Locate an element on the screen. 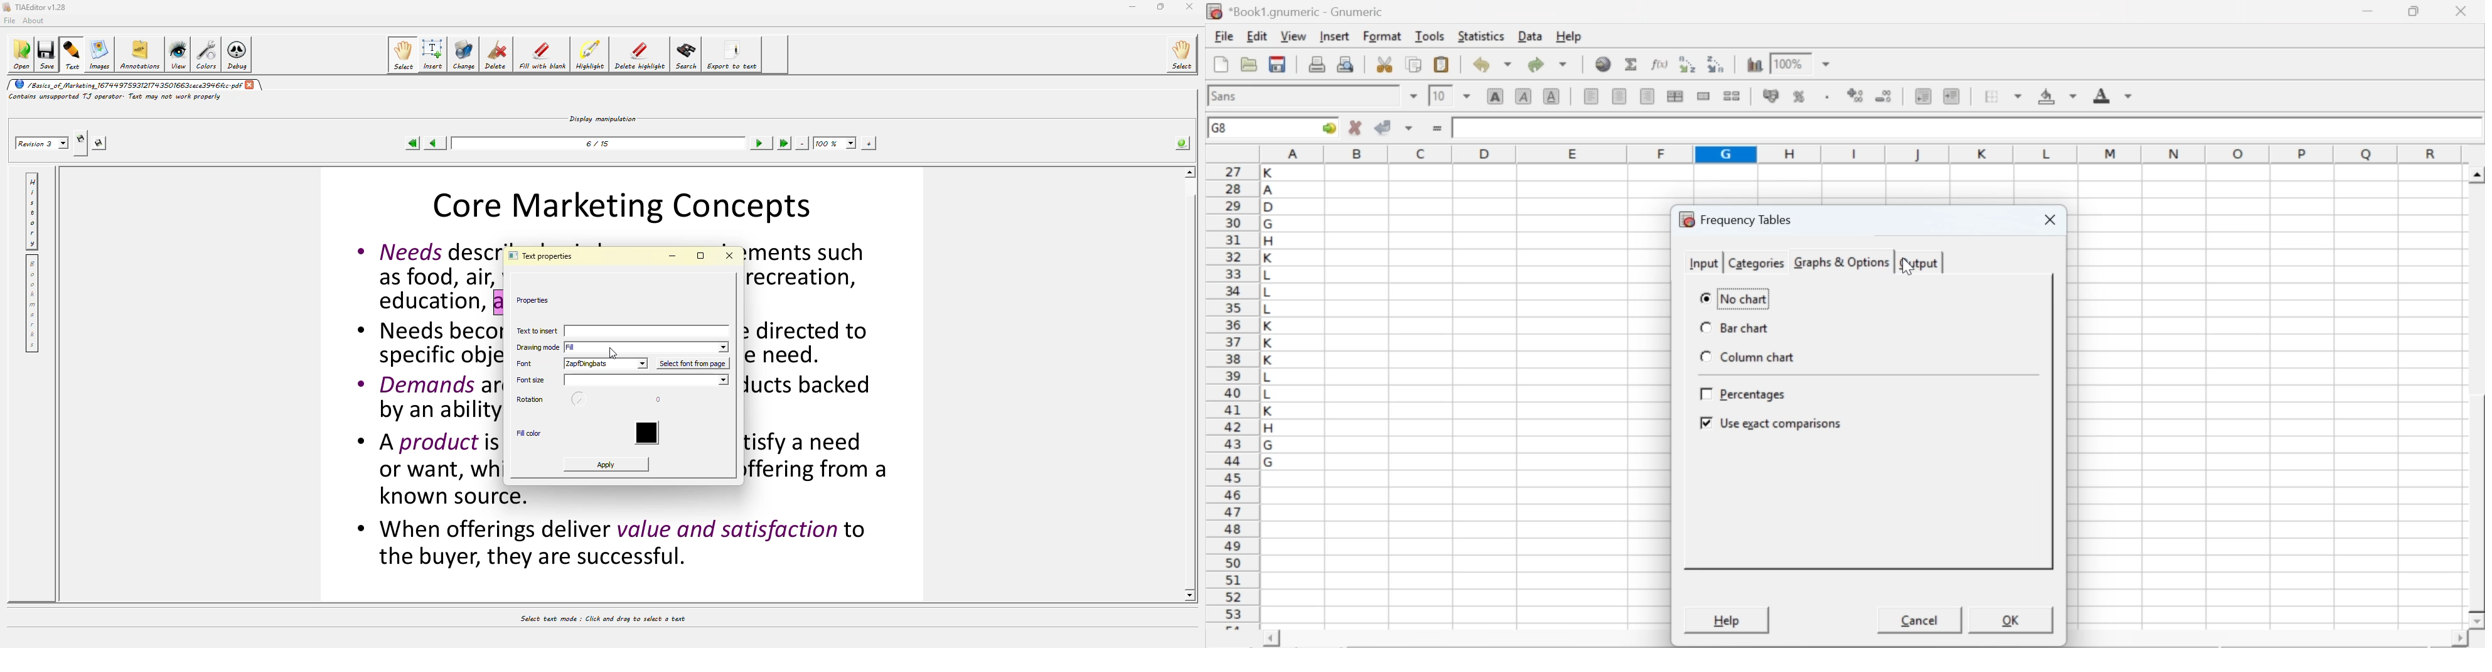 The width and height of the screenshot is (2492, 672). cut is located at coordinates (1384, 64).